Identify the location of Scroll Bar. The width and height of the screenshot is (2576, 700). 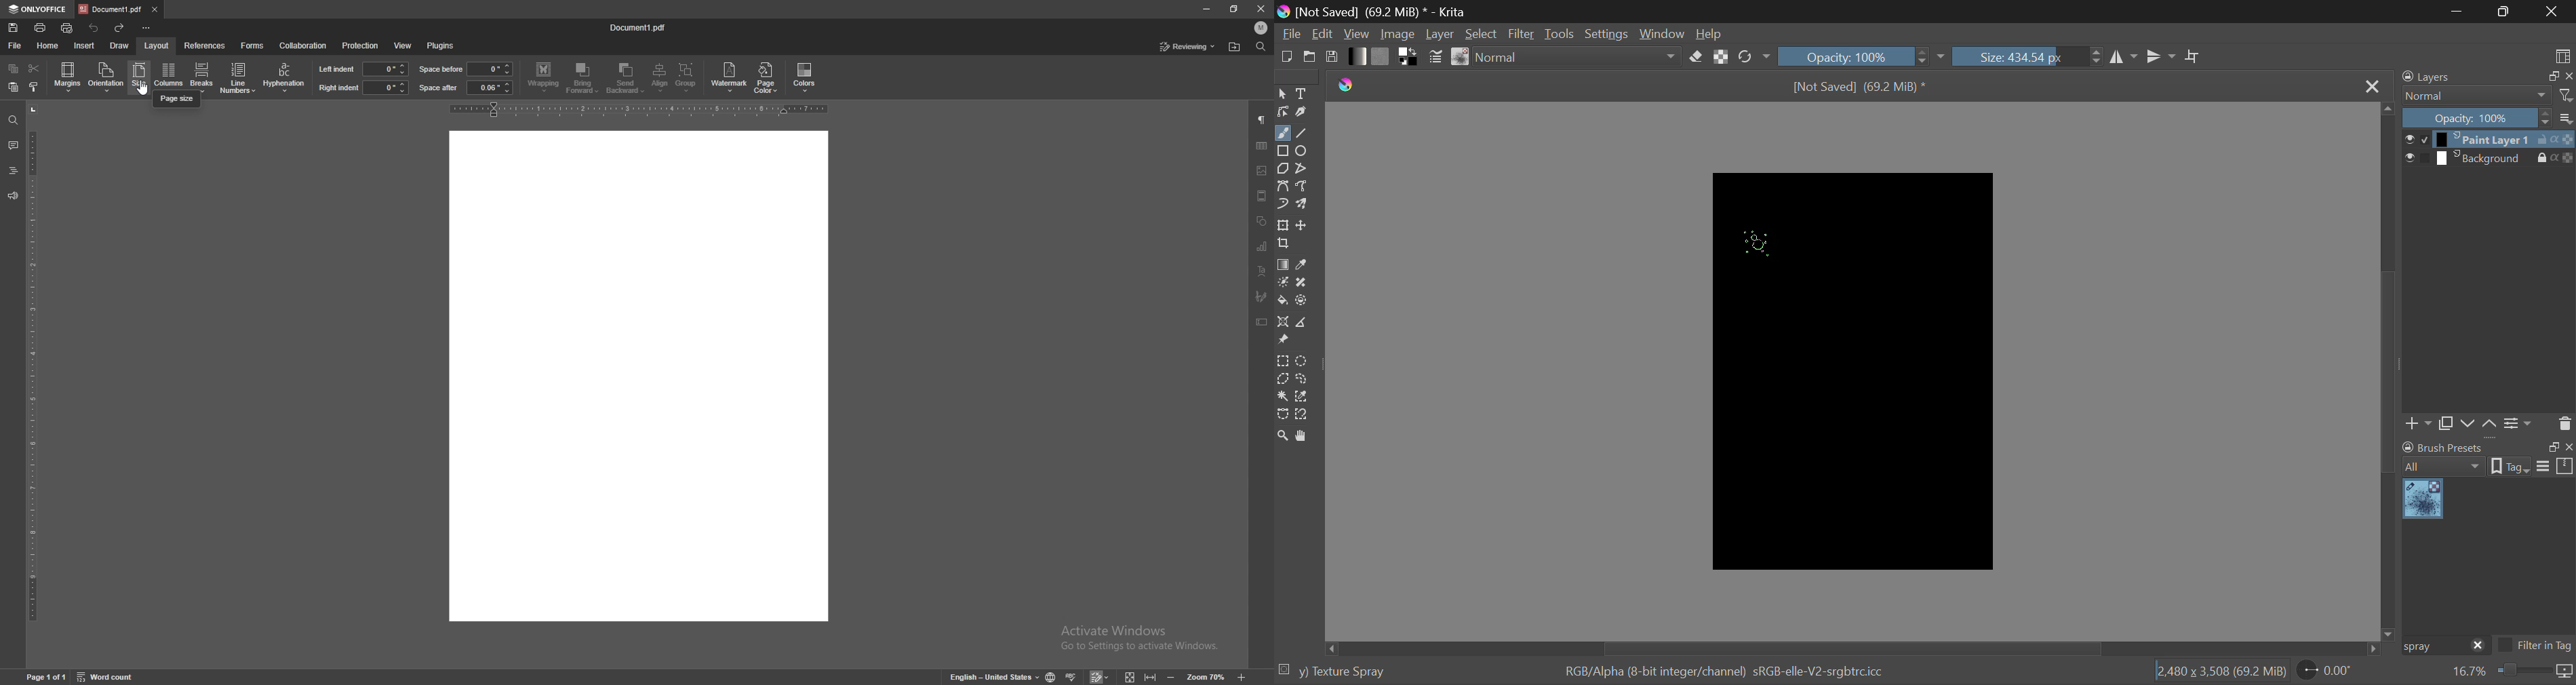
(1856, 648).